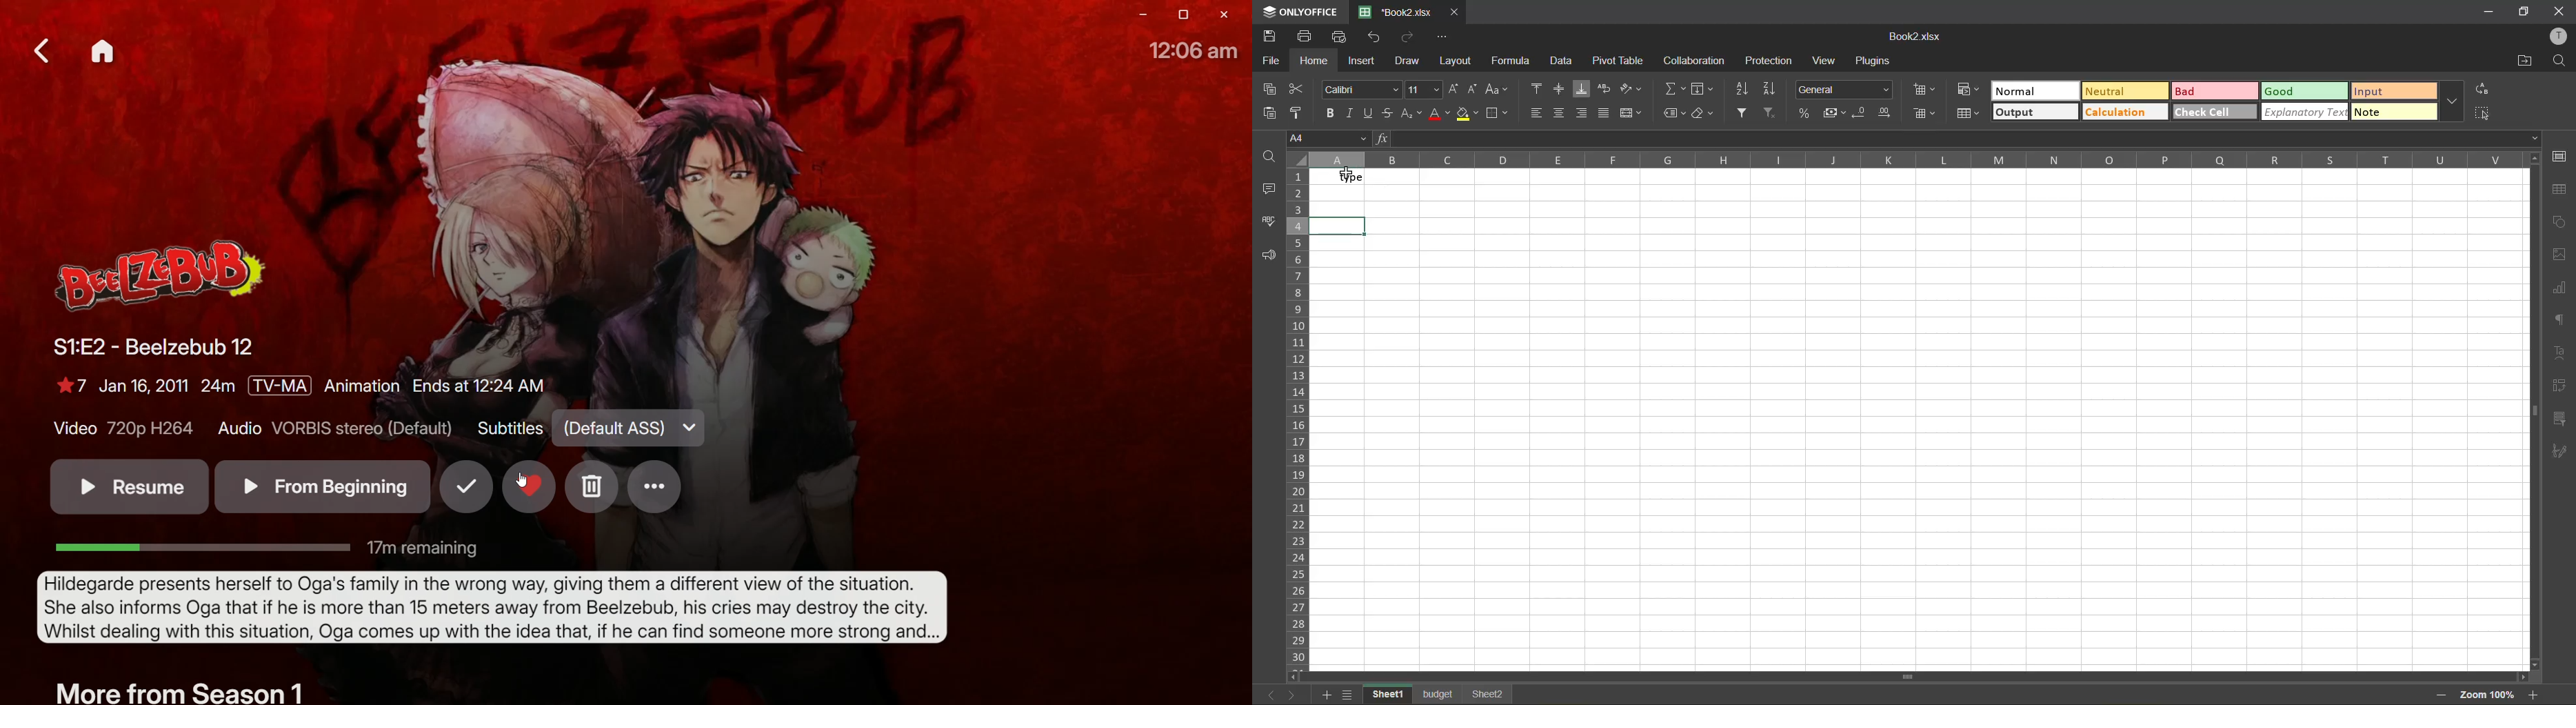  Describe the element at coordinates (2488, 113) in the screenshot. I see `select all` at that location.